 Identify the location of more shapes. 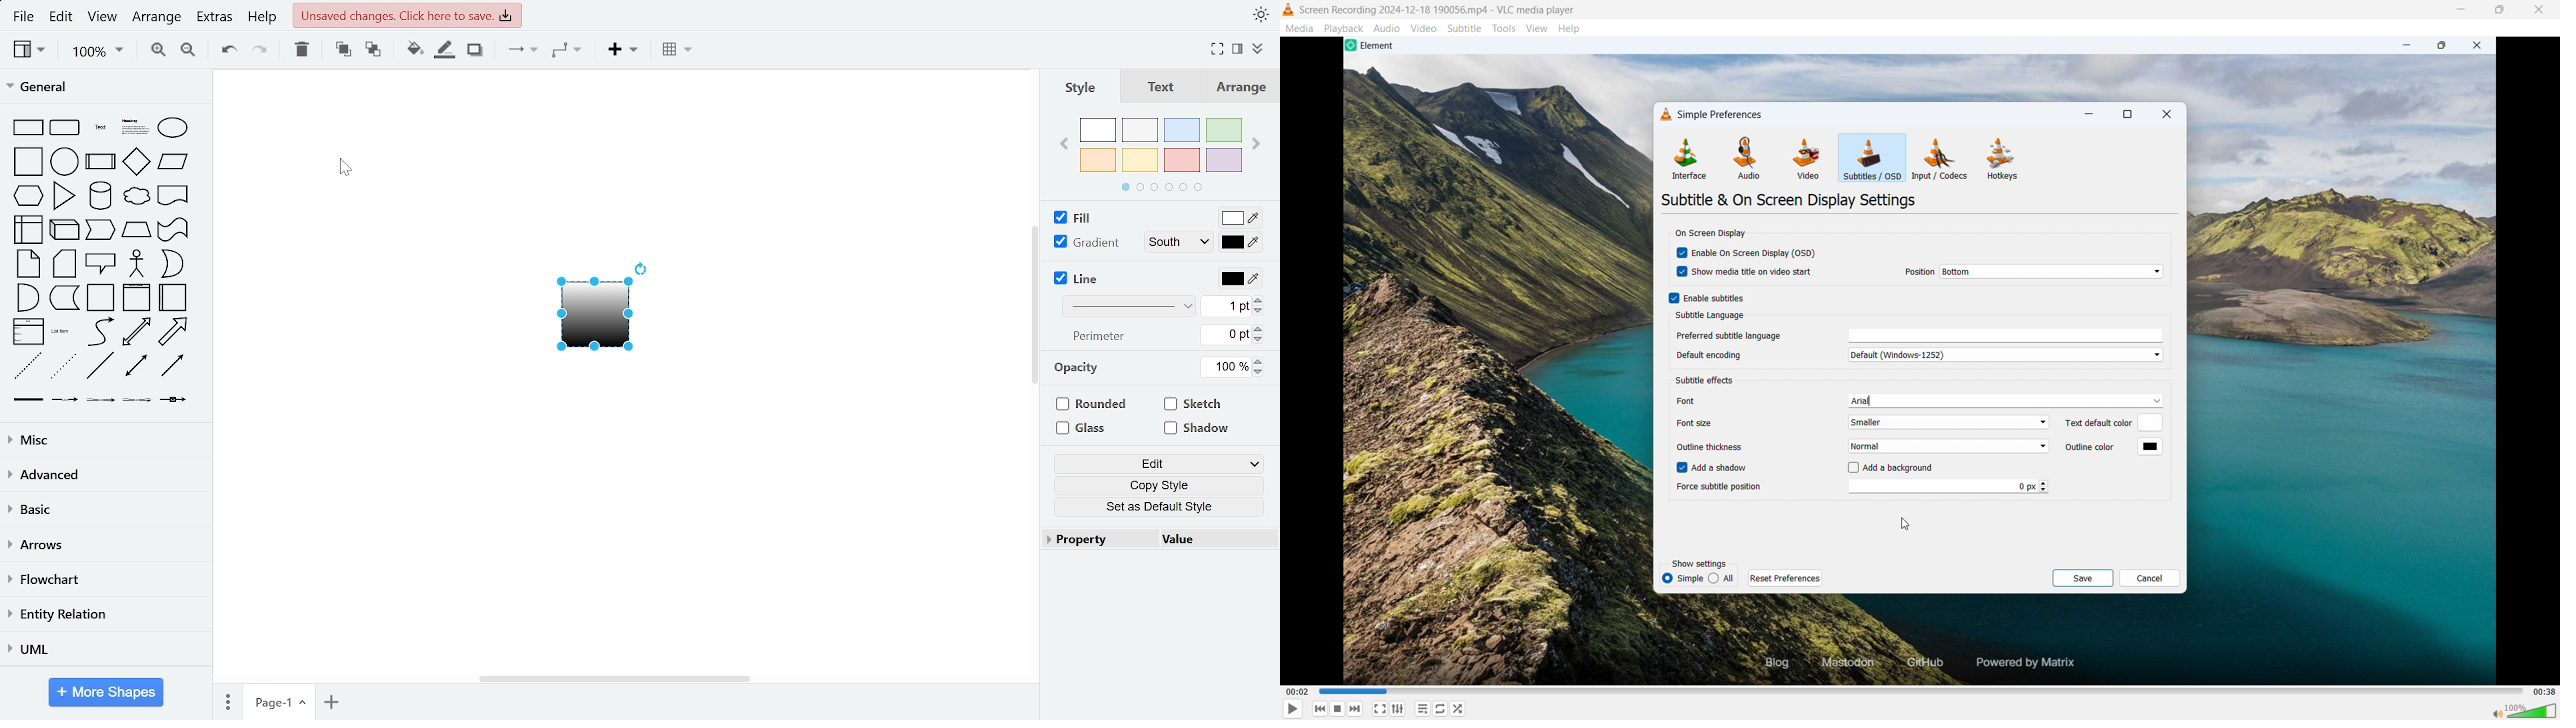
(106, 692).